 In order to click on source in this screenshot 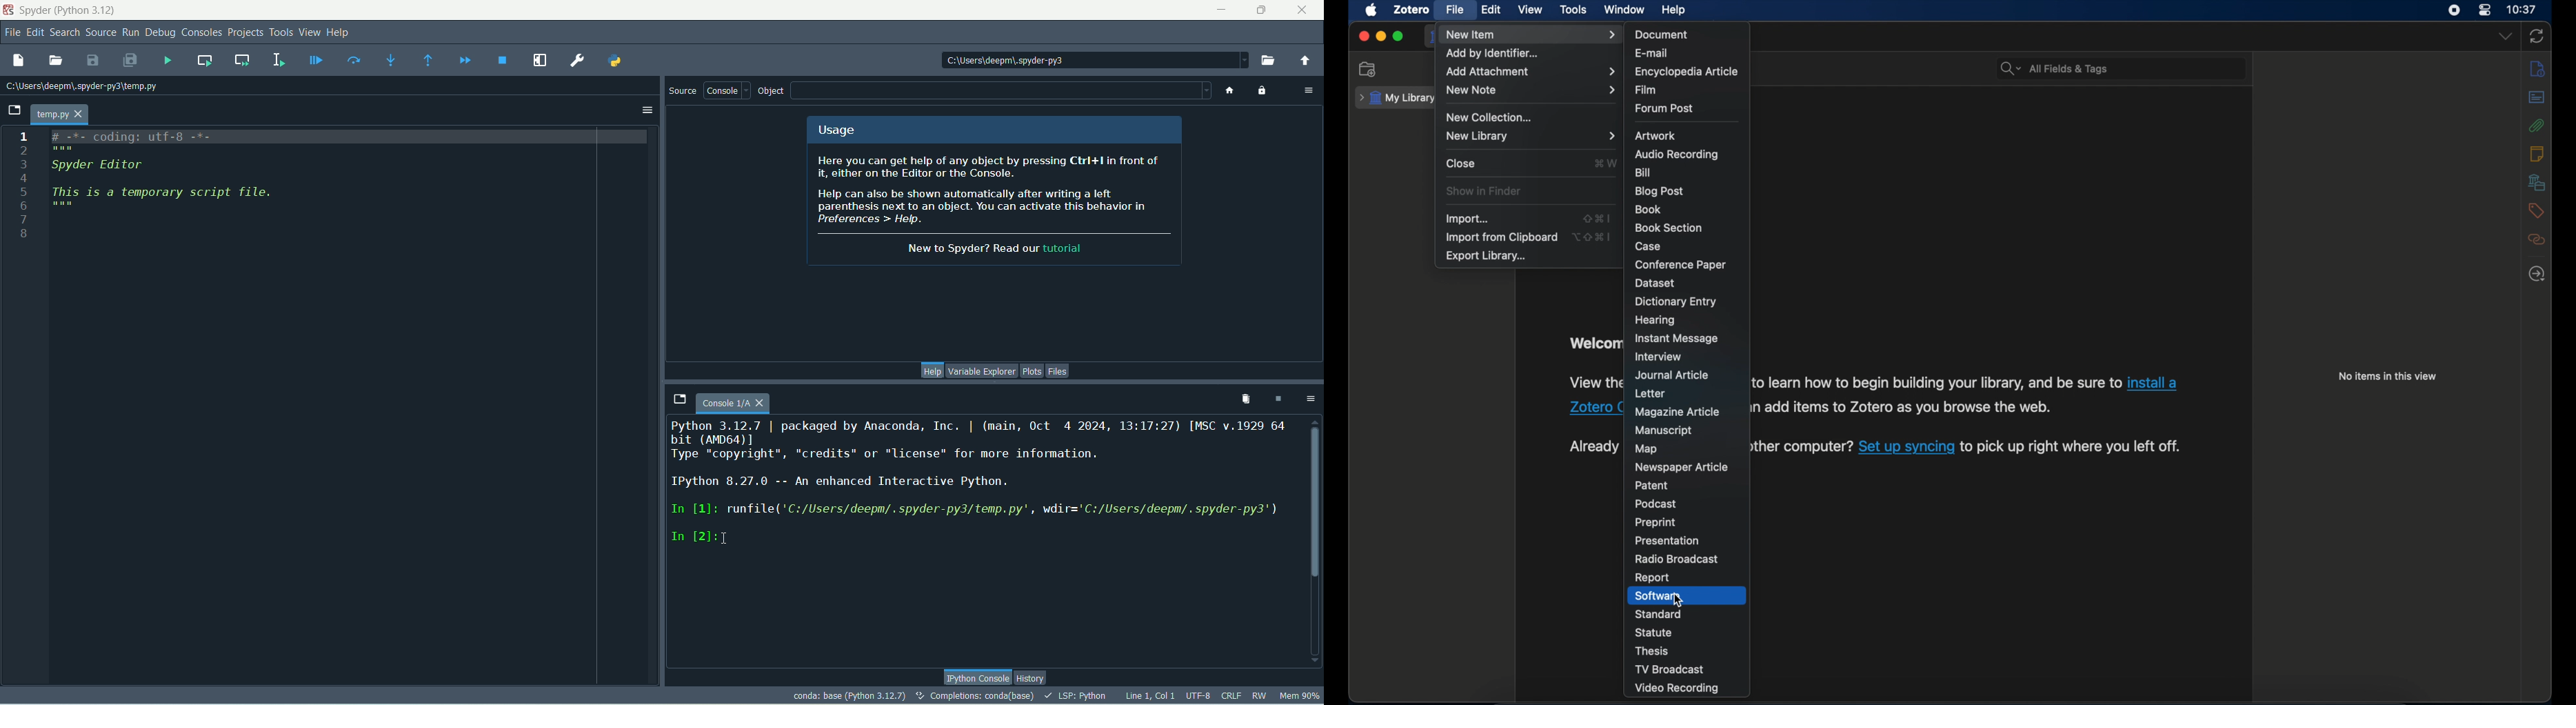, I will do `click(684, 92)`.